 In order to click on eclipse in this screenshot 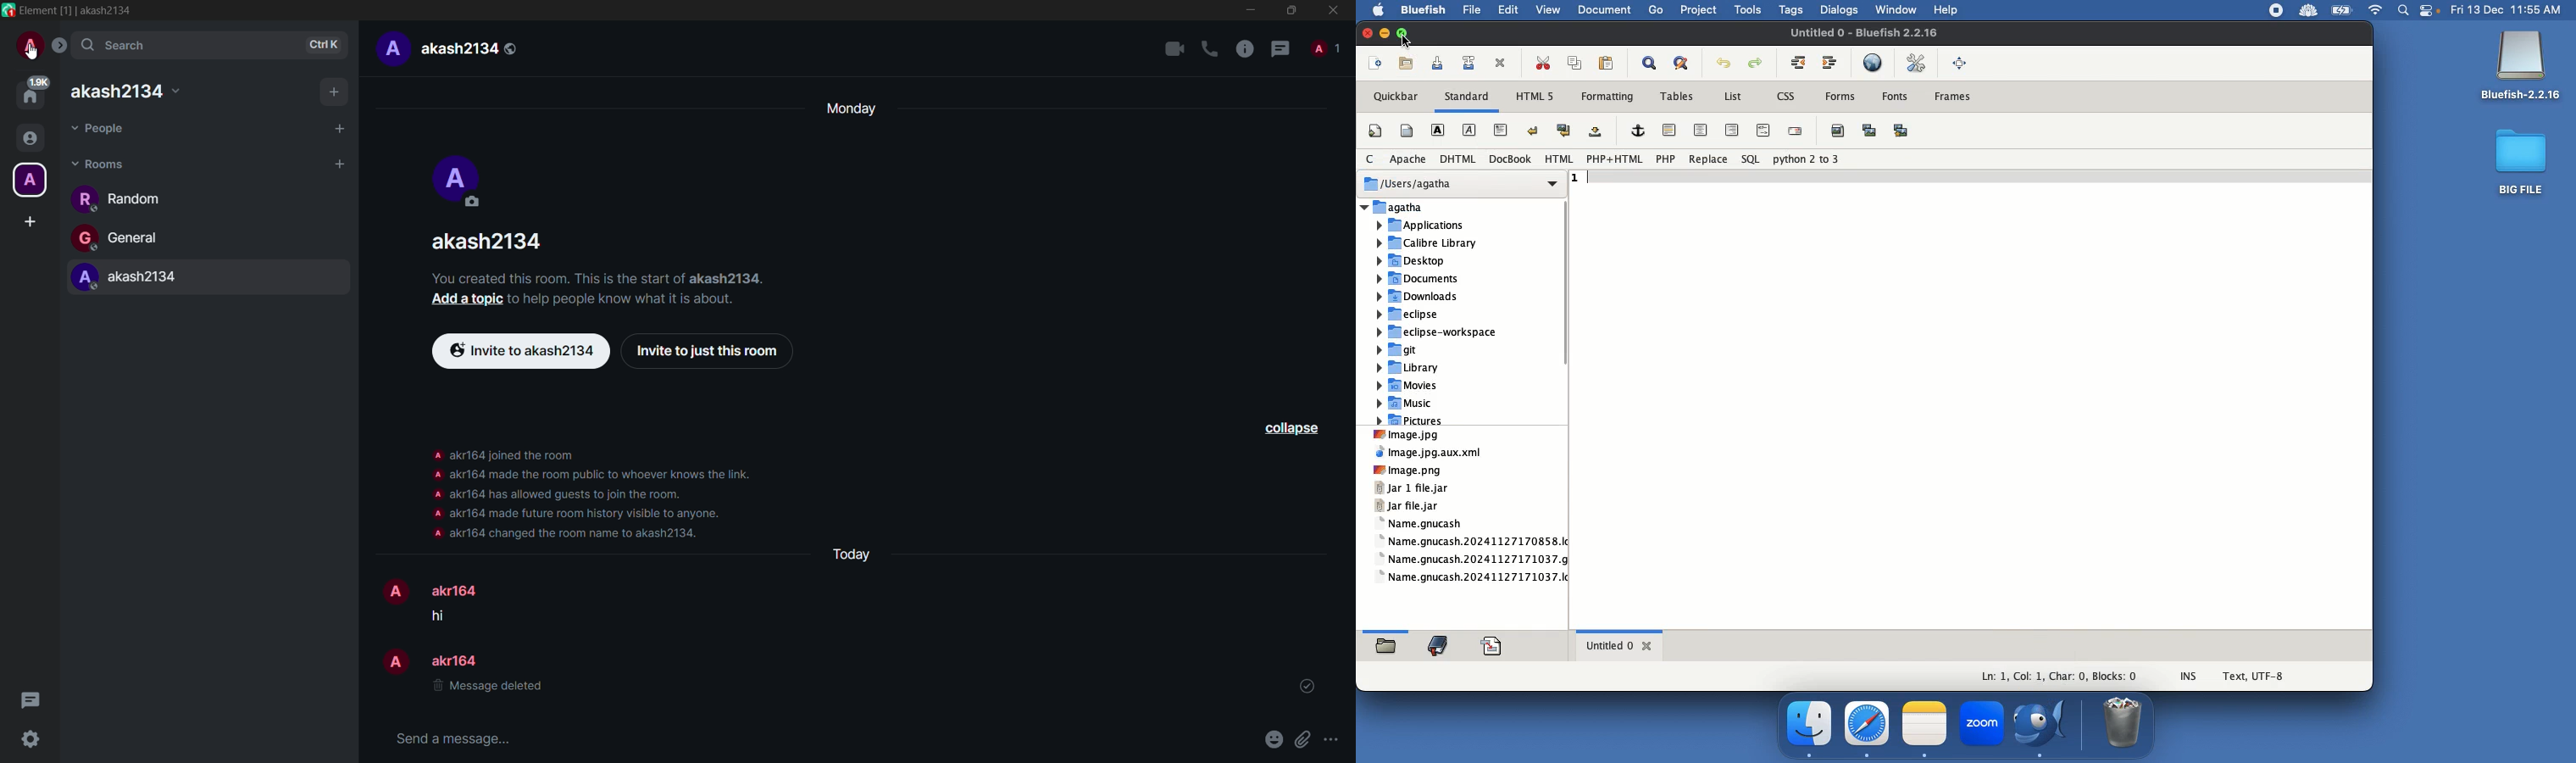, I will do `click(1417, 314)`.